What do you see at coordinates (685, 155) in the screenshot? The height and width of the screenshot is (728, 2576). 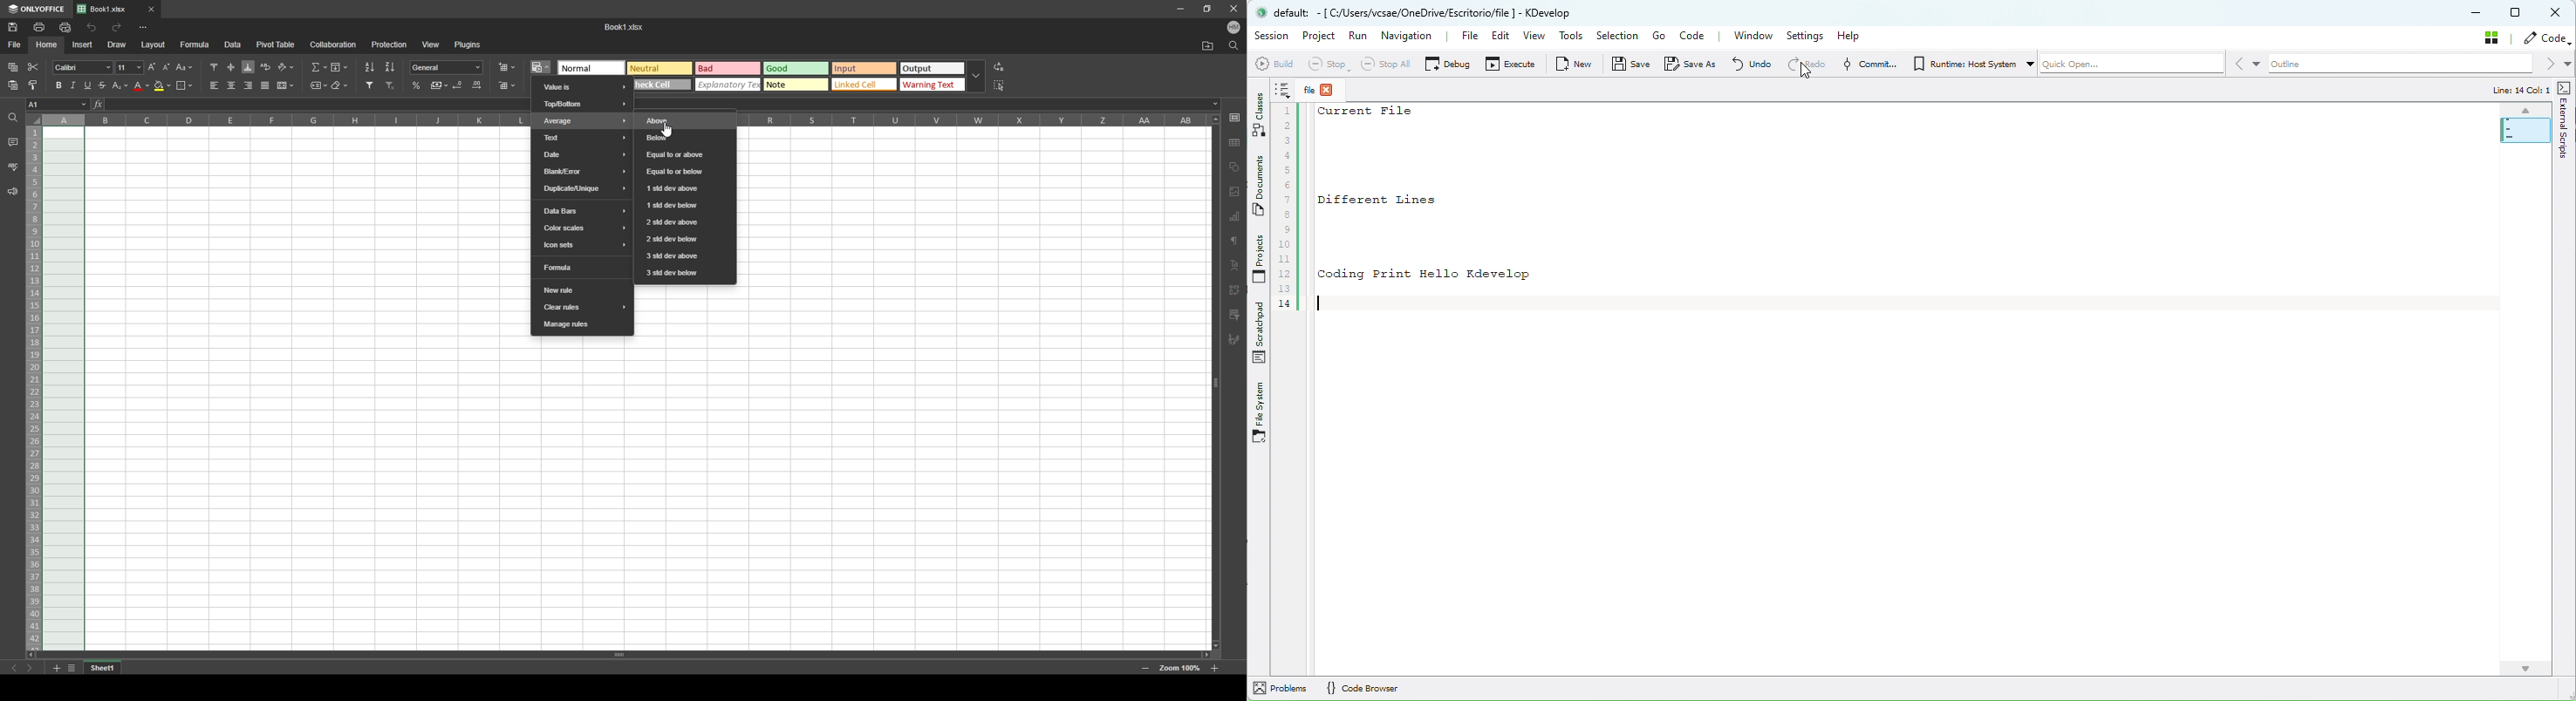 I see `equal to or above` at bounding box center [685, 155].